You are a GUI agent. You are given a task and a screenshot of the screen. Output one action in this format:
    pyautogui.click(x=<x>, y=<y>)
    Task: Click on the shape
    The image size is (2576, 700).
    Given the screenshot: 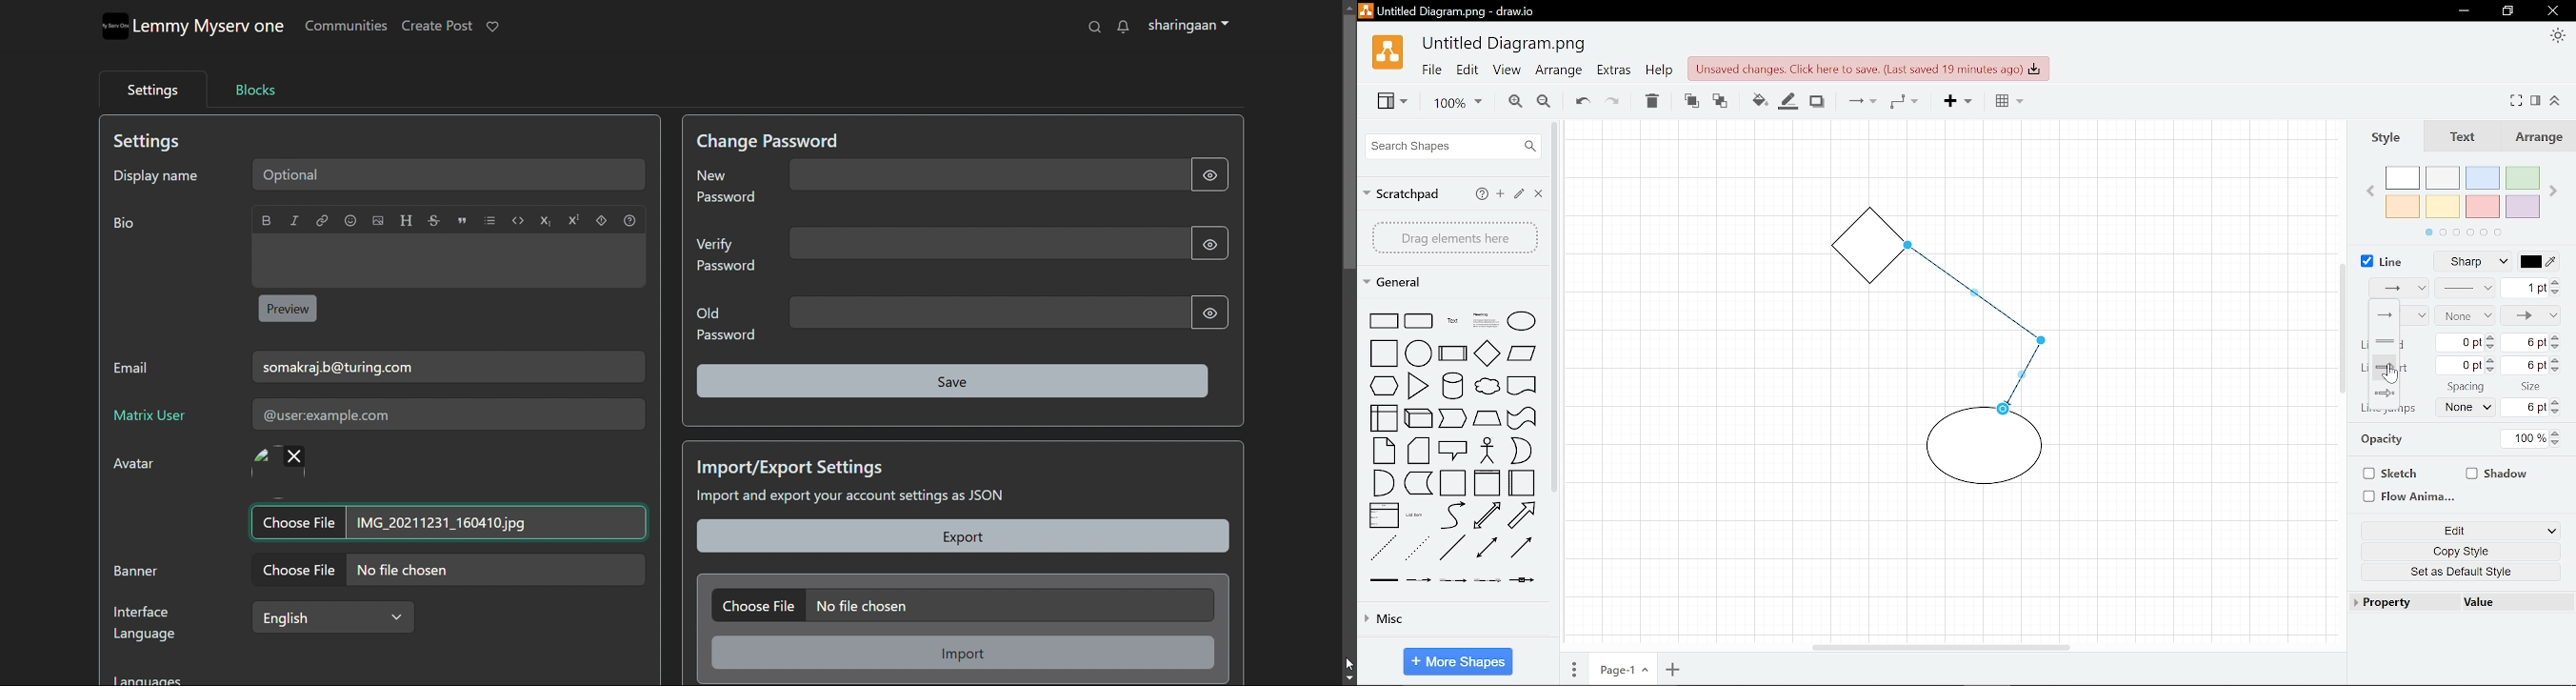 What is the action you would take?
    pyautogui.click(x=1421, y=581)
    